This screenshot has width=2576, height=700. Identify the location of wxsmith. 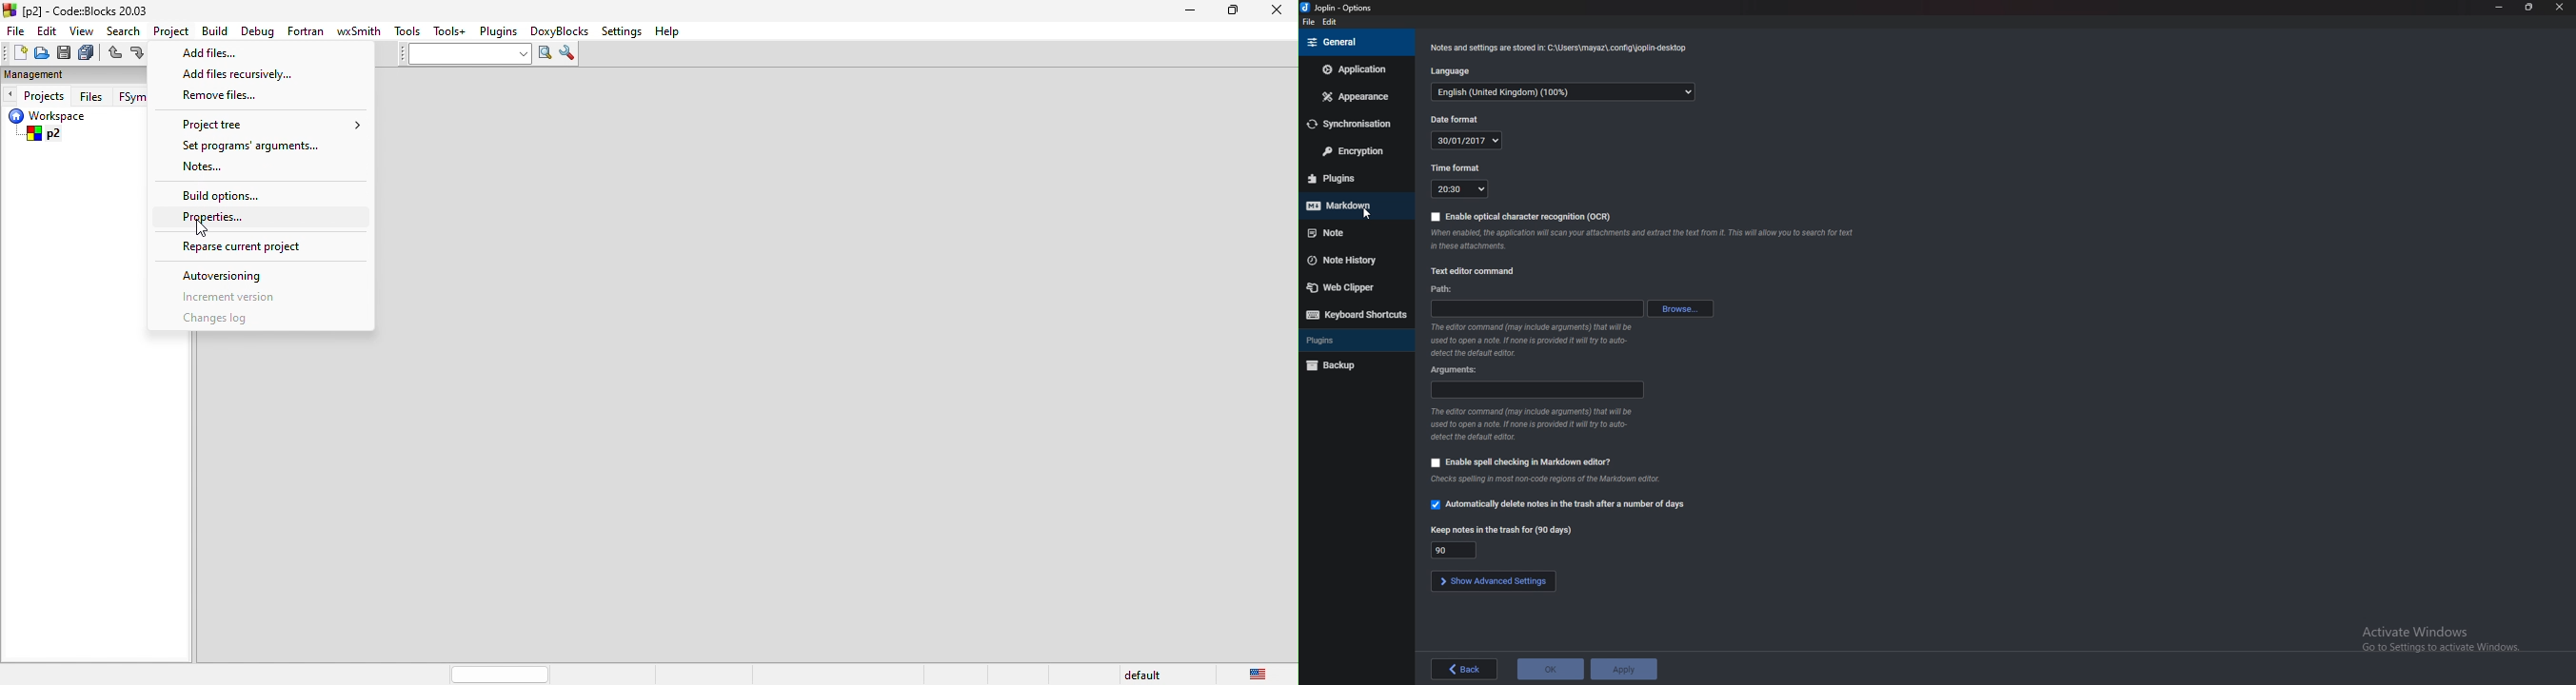
(359, 31).